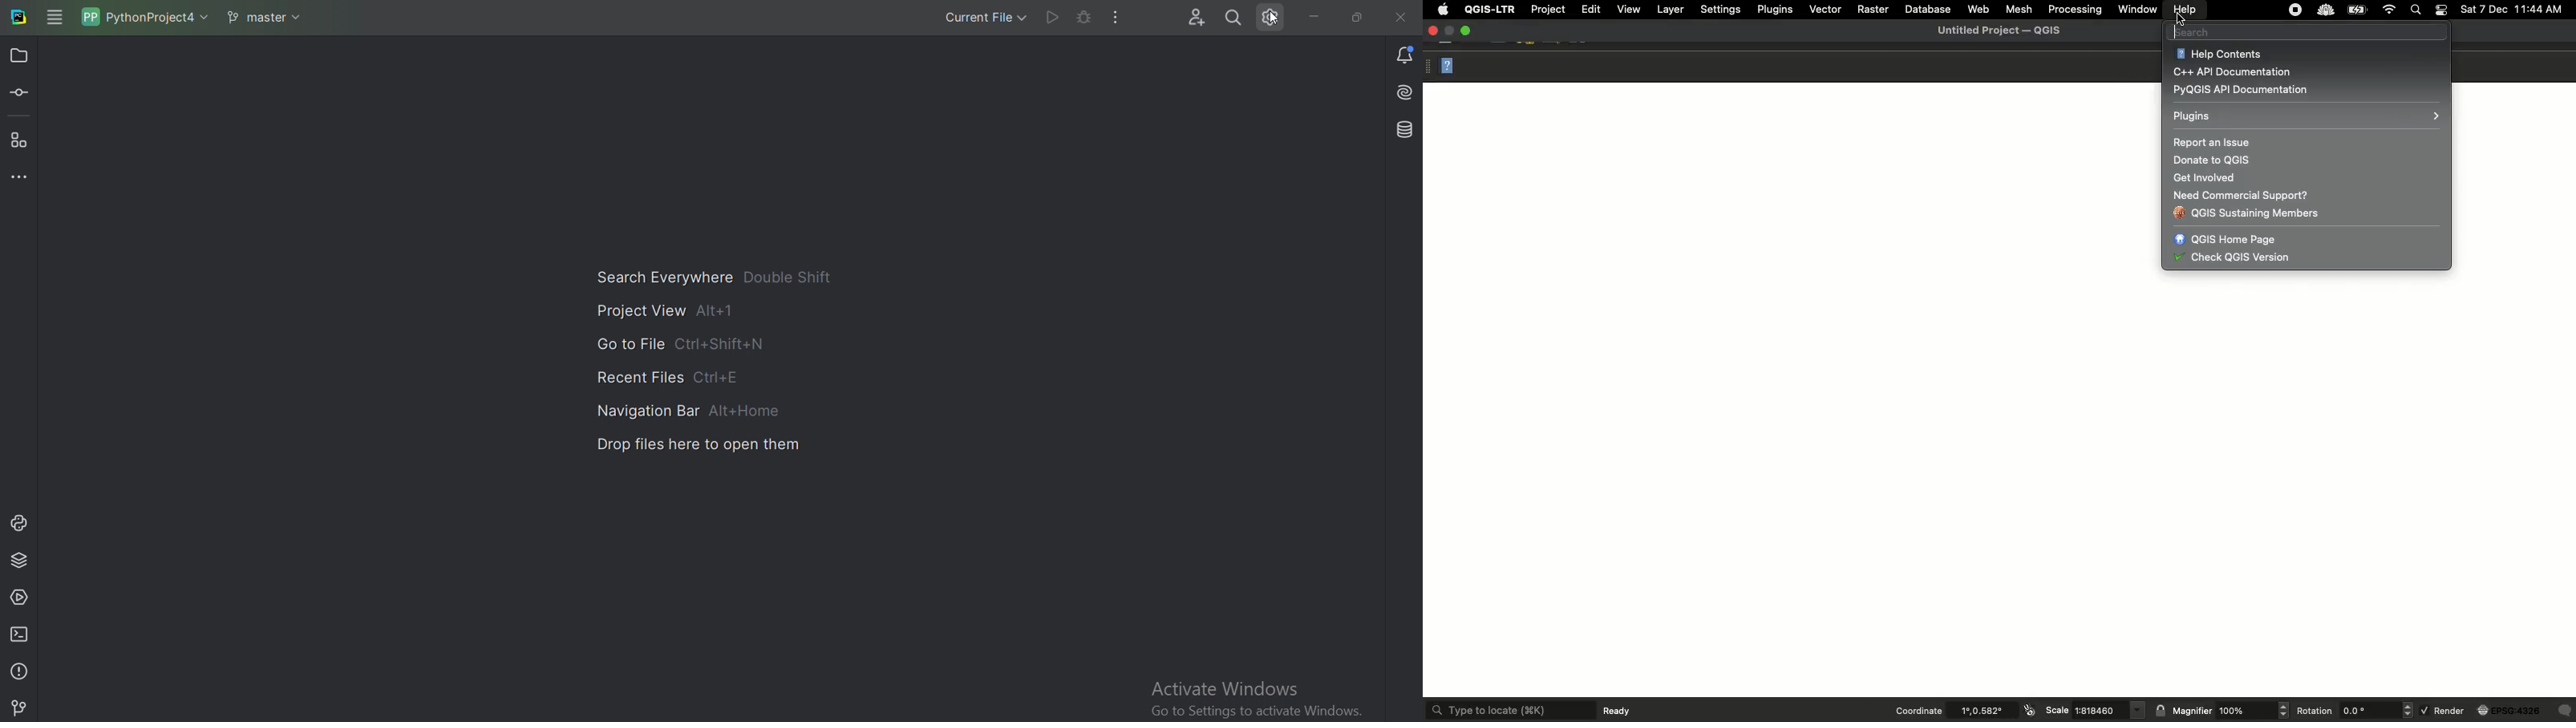 The image size is (2576, 728). I want to click on Edit, so click(1590, 9).